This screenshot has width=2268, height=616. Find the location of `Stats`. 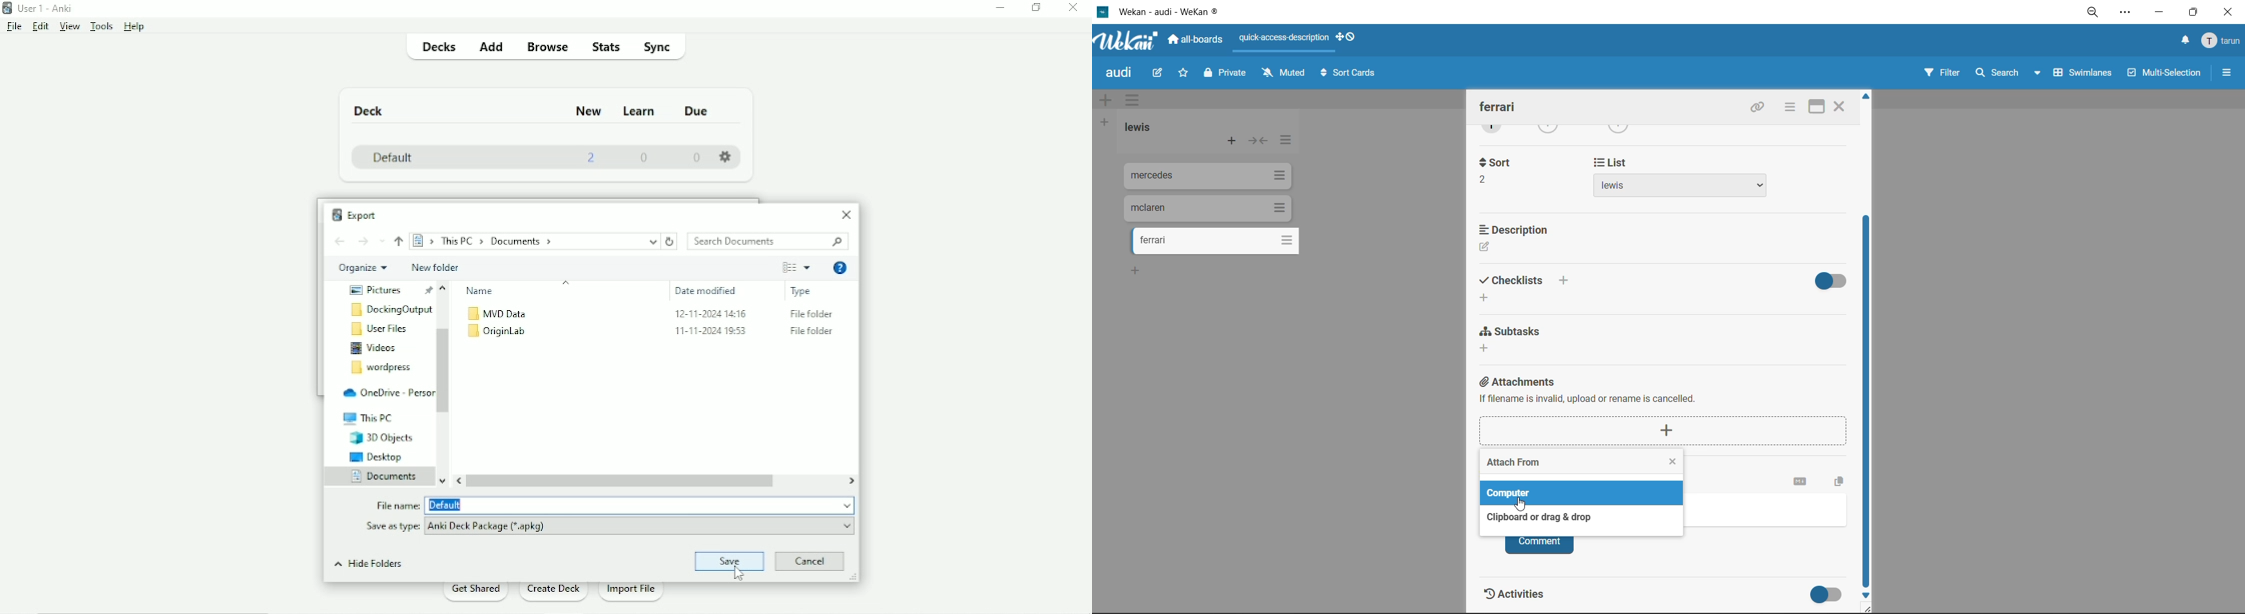

Stats is located at coordinates (604, 47).